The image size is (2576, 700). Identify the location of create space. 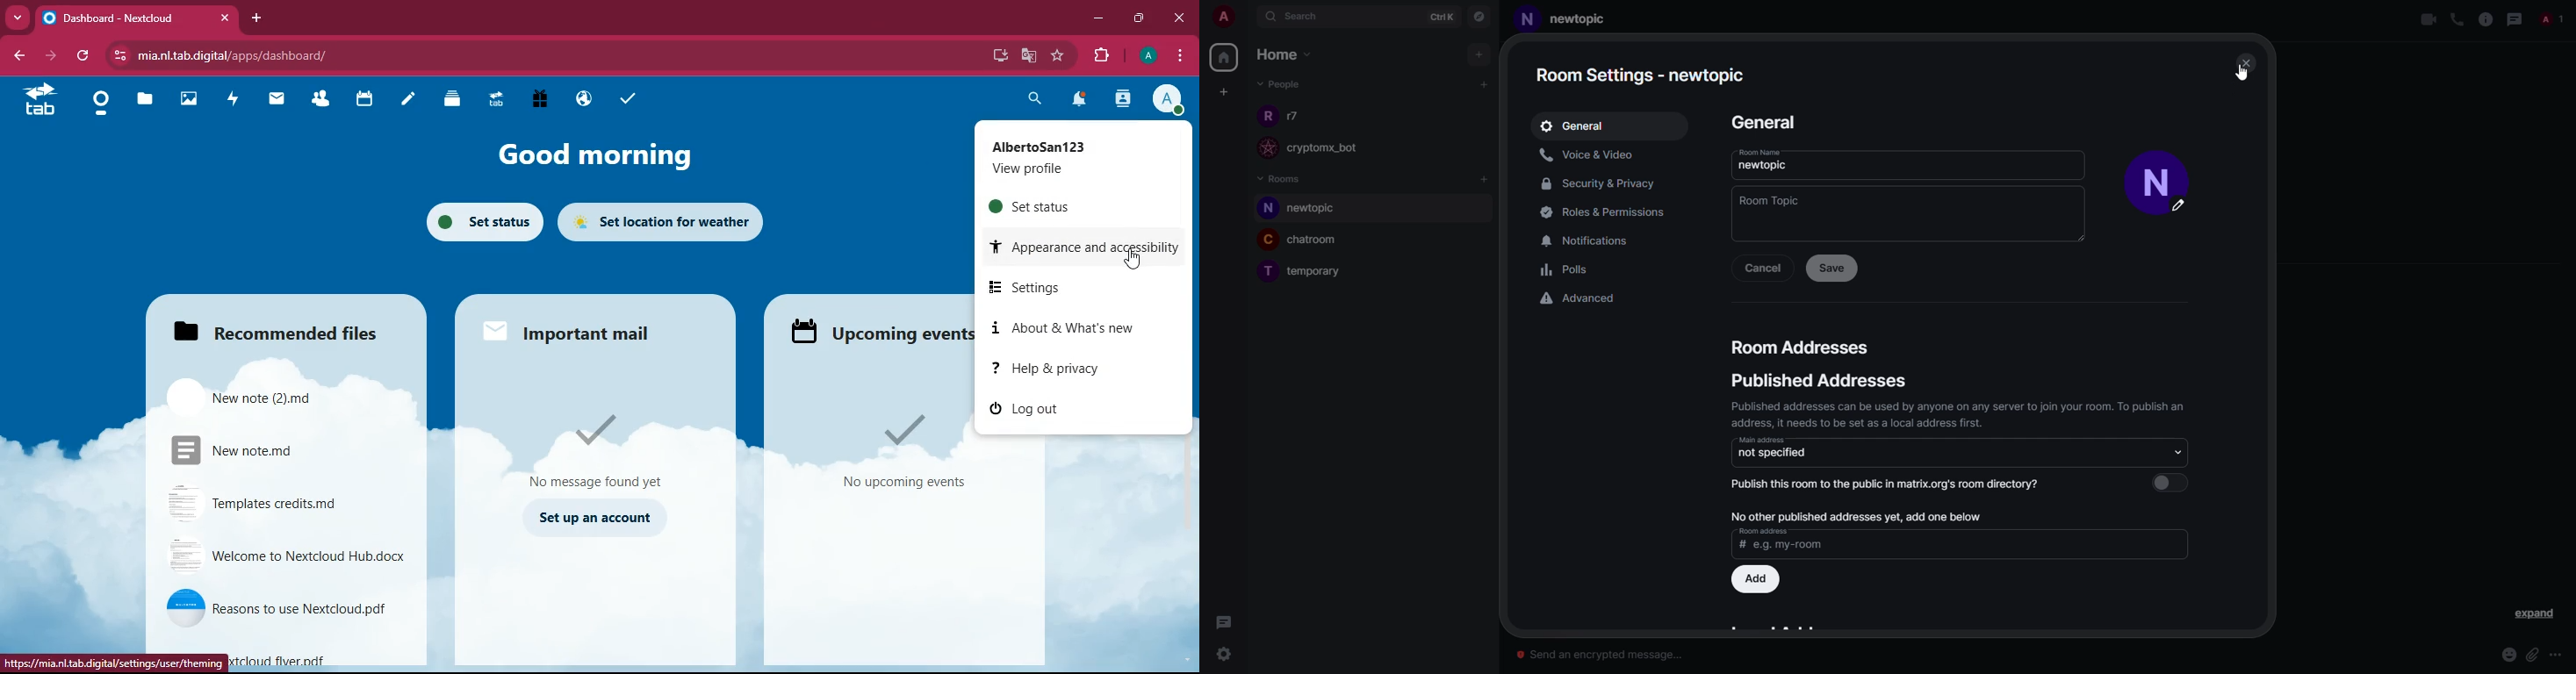
(1224, 92).